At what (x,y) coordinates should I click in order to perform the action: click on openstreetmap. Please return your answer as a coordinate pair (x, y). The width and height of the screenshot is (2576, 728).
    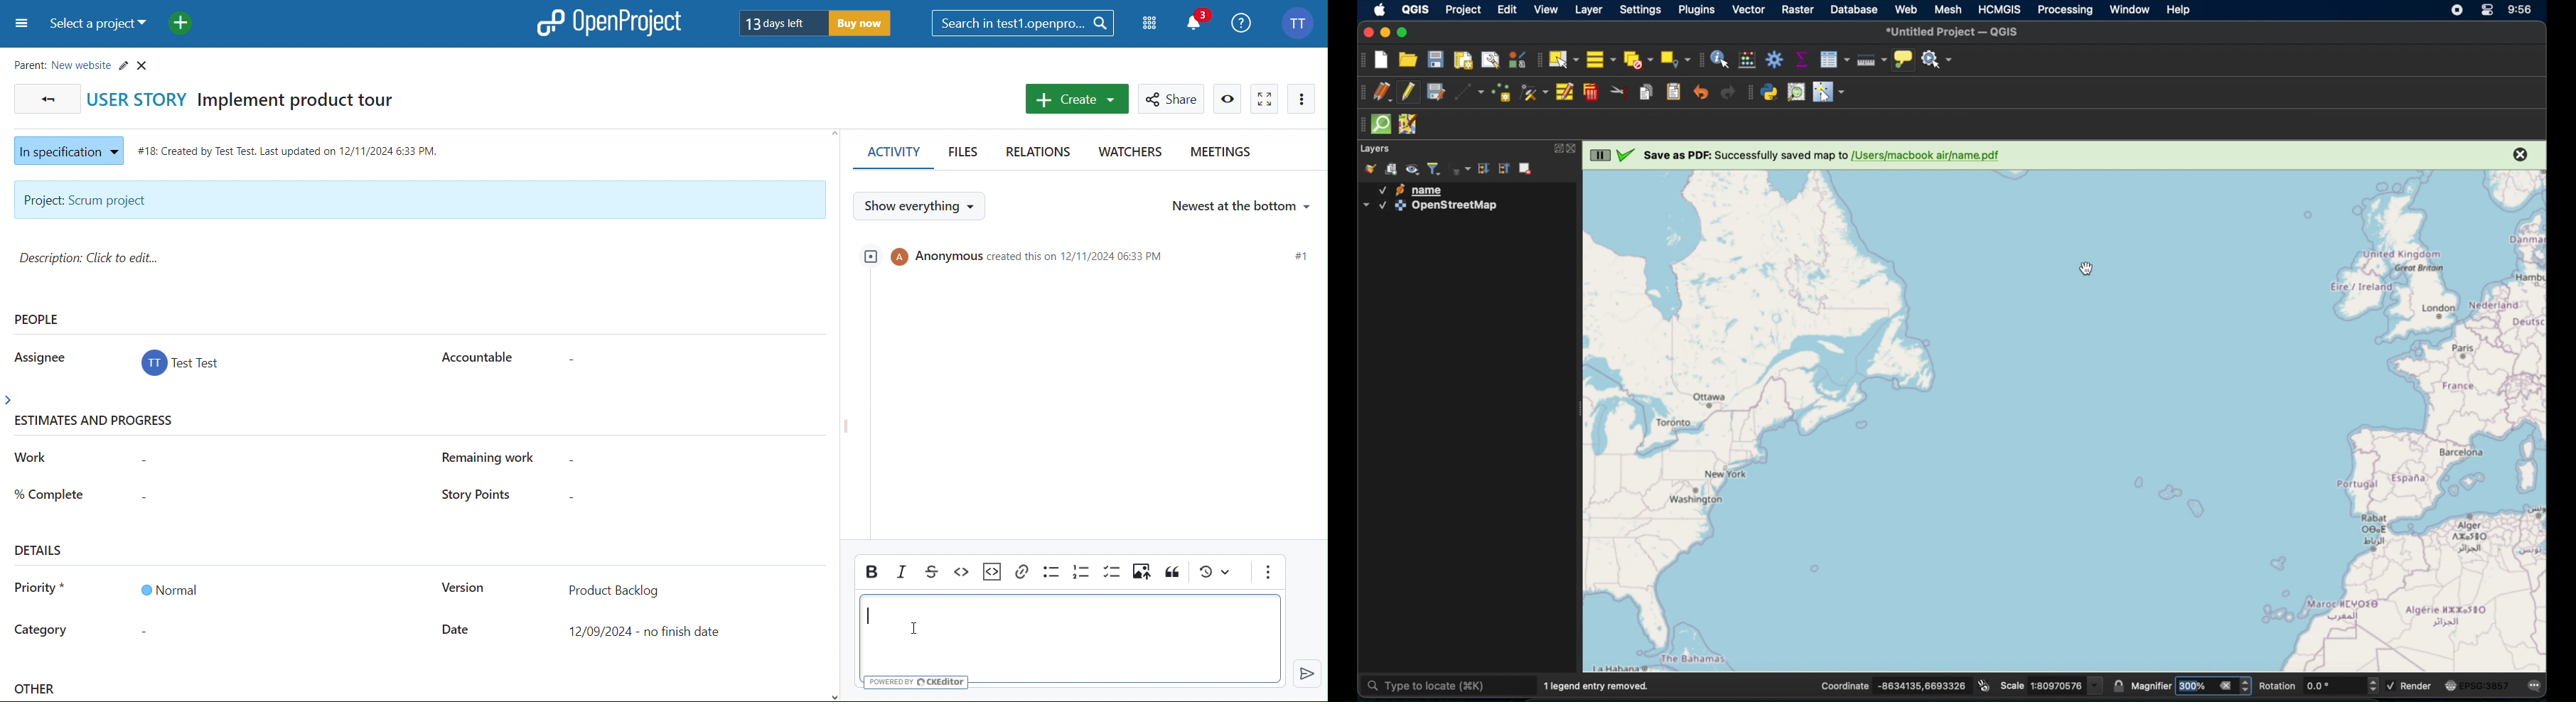
    Looking at the image, I should click on (1431, 207).